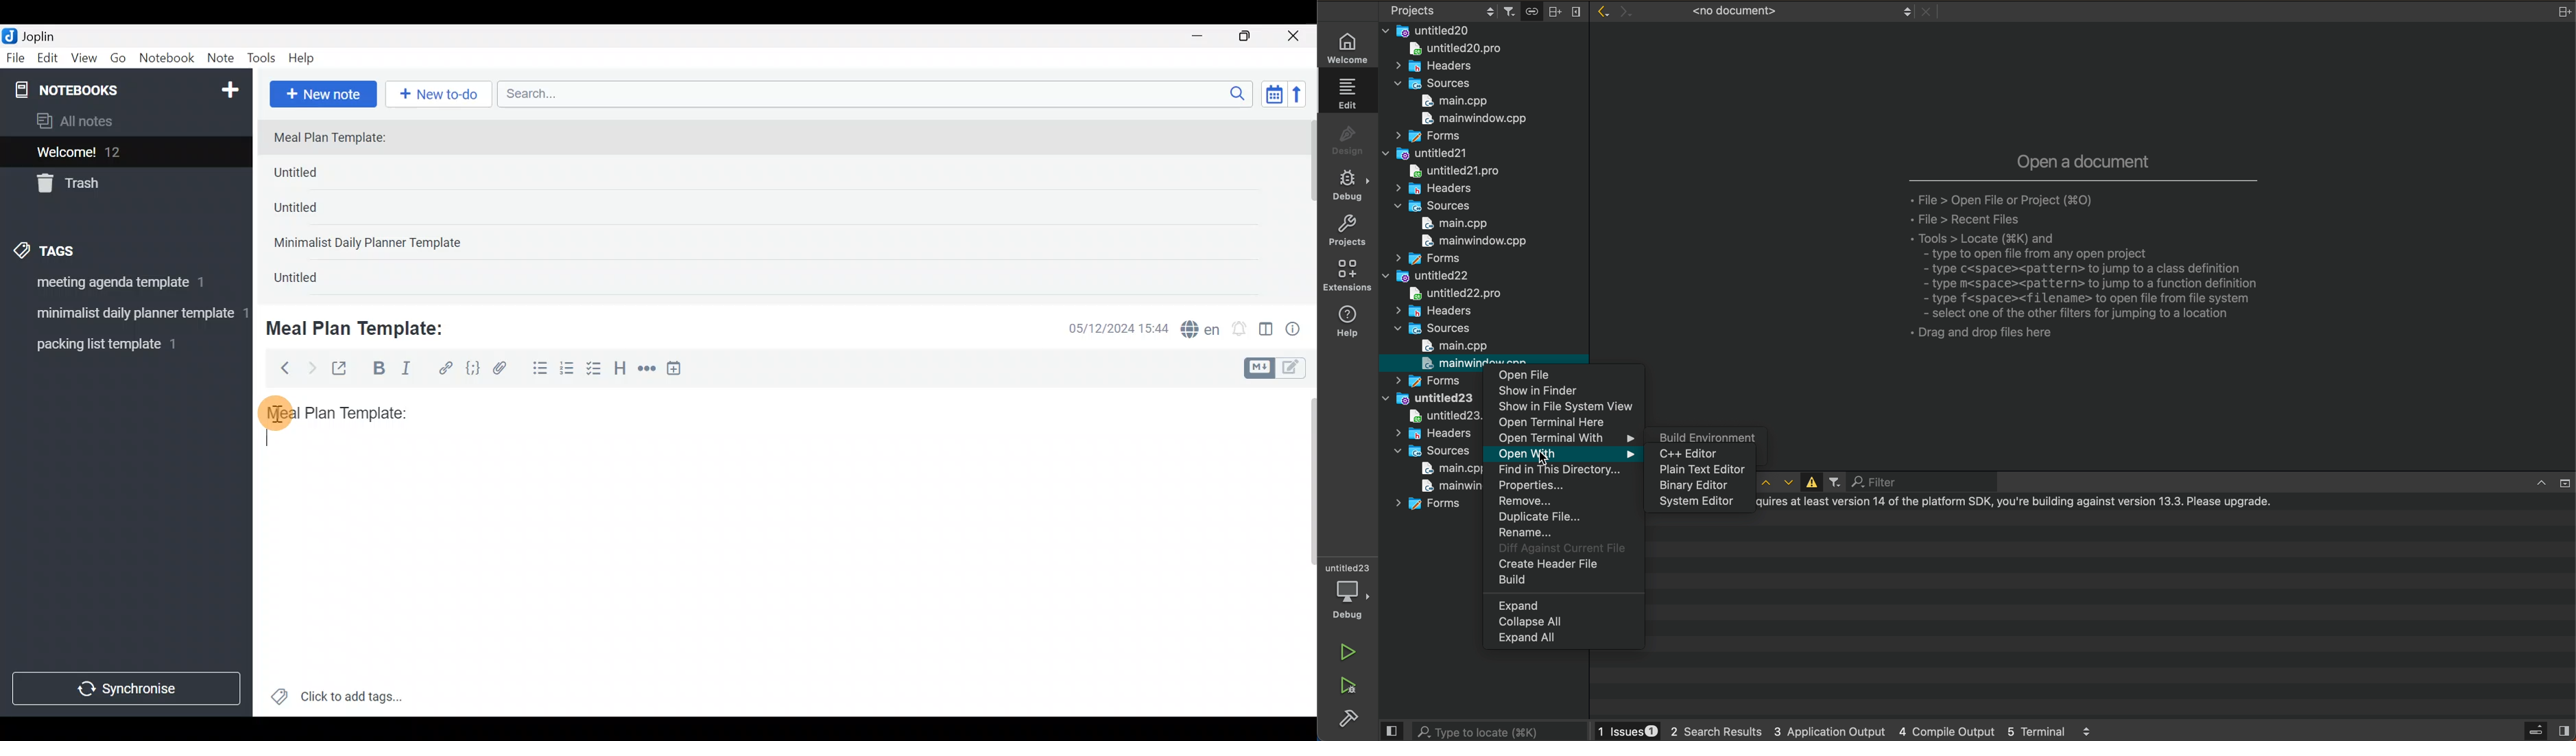 This screenshot has width=2576, height=756. I want to click on Note, so click(224, 59).